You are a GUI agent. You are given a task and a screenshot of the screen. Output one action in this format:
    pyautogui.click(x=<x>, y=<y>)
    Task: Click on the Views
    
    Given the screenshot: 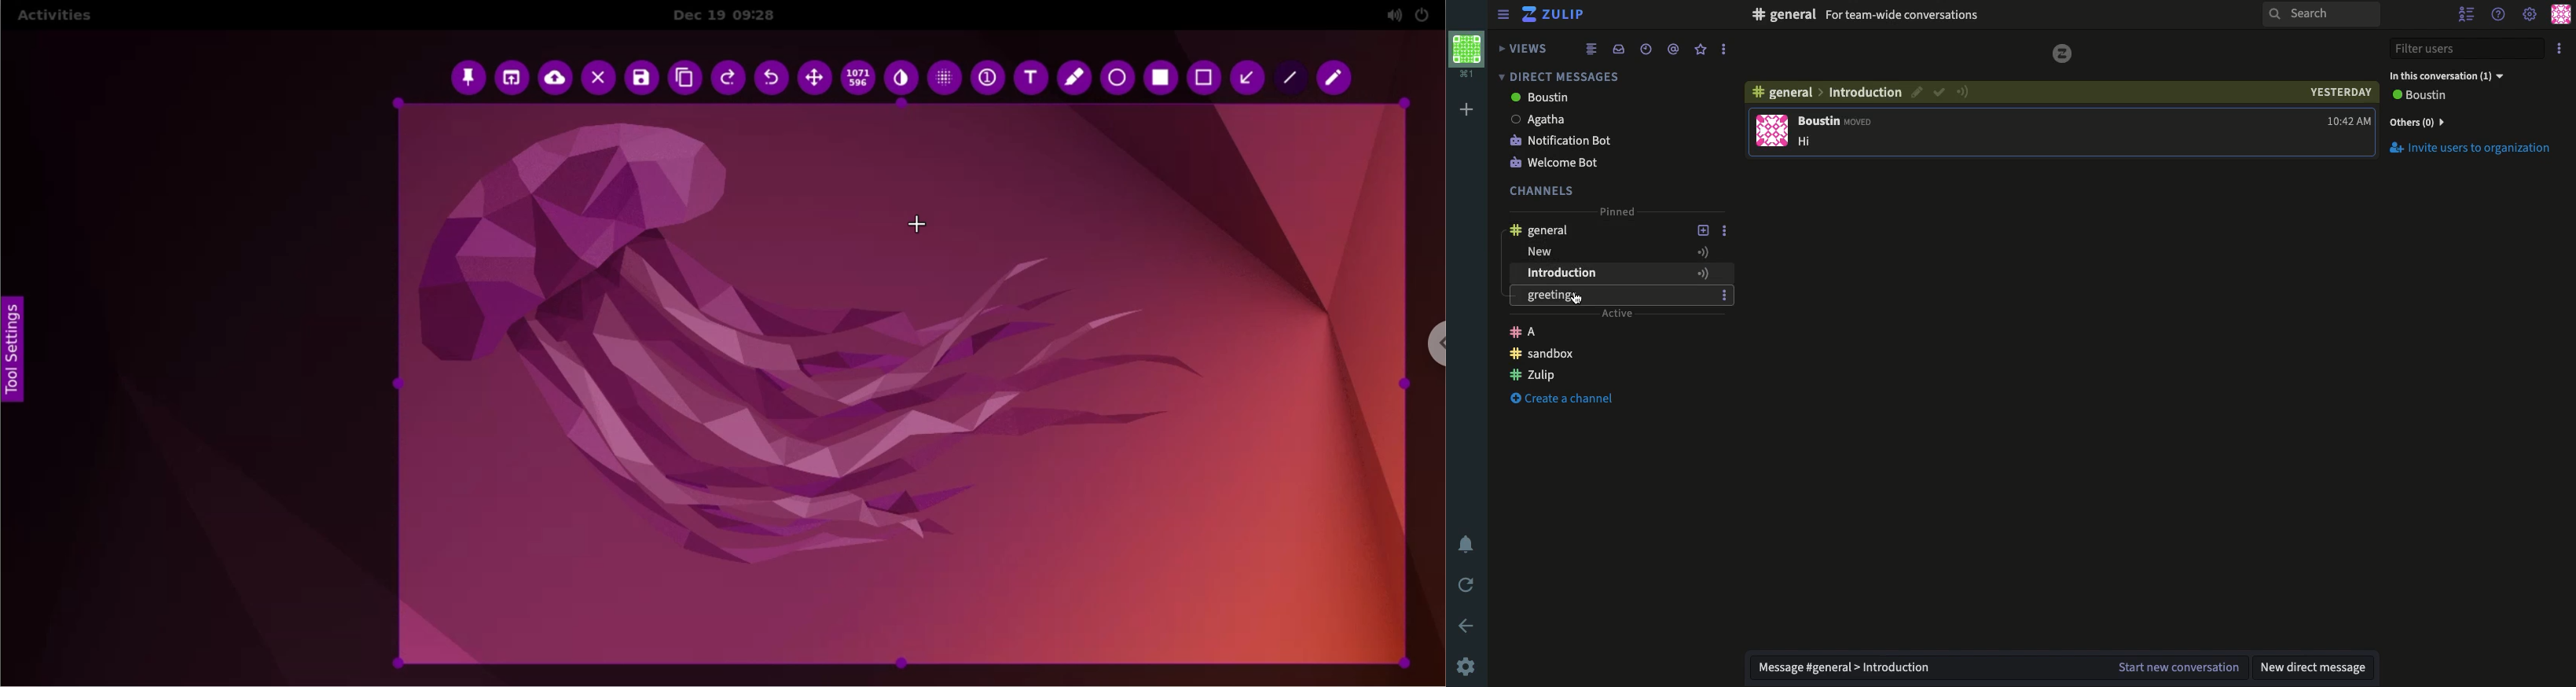 What is the action you would take?
    pyautogui.click(x=1525, y=48)
    